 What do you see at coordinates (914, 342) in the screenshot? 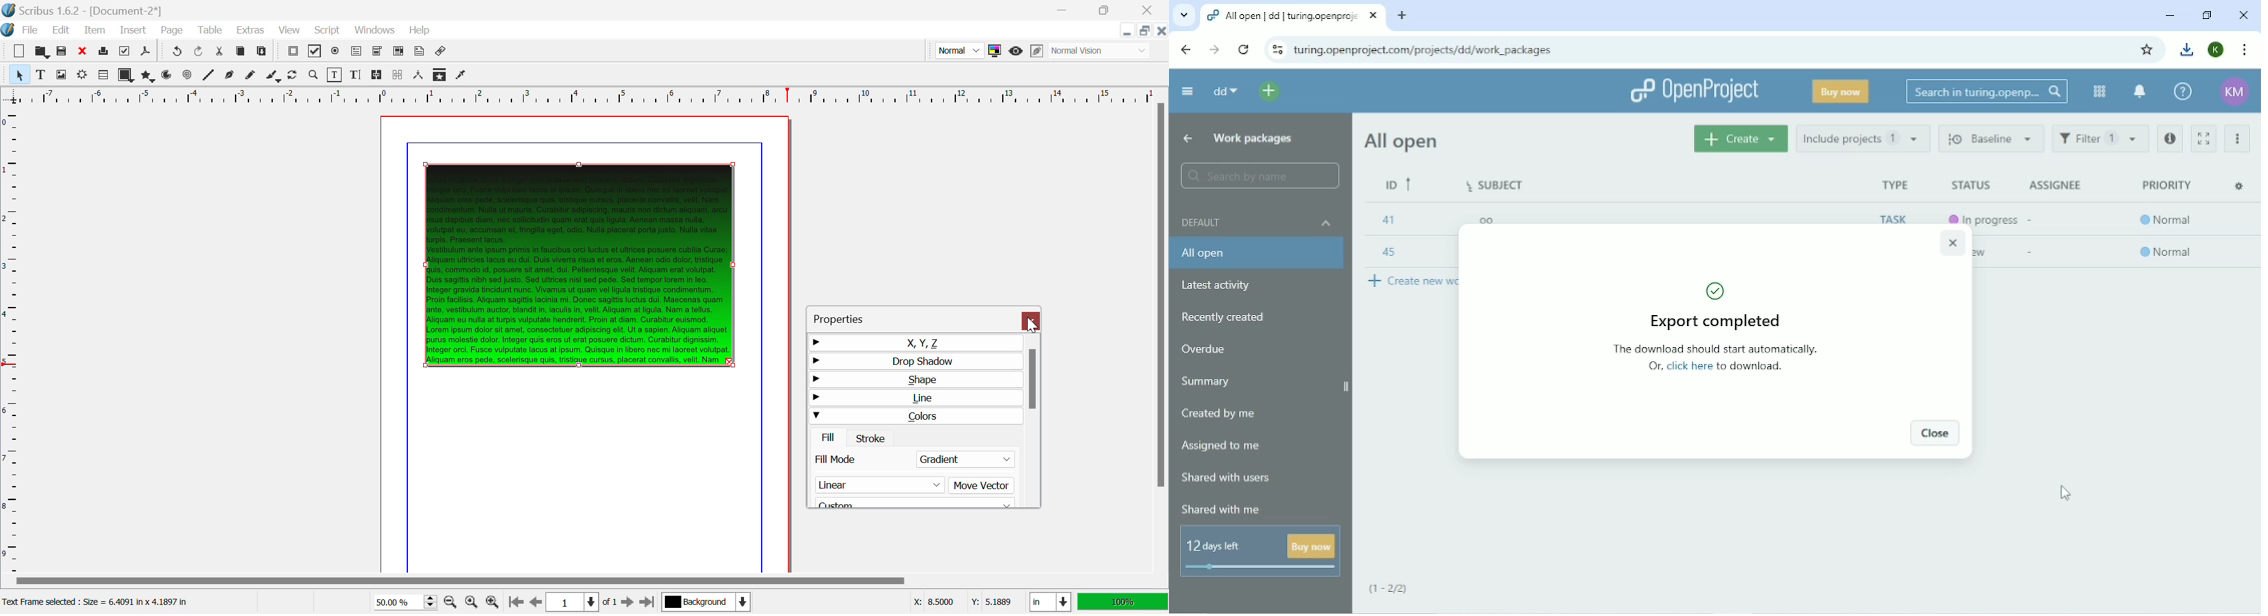
I see `X, Y, Z` at bounding box center [914, 342].